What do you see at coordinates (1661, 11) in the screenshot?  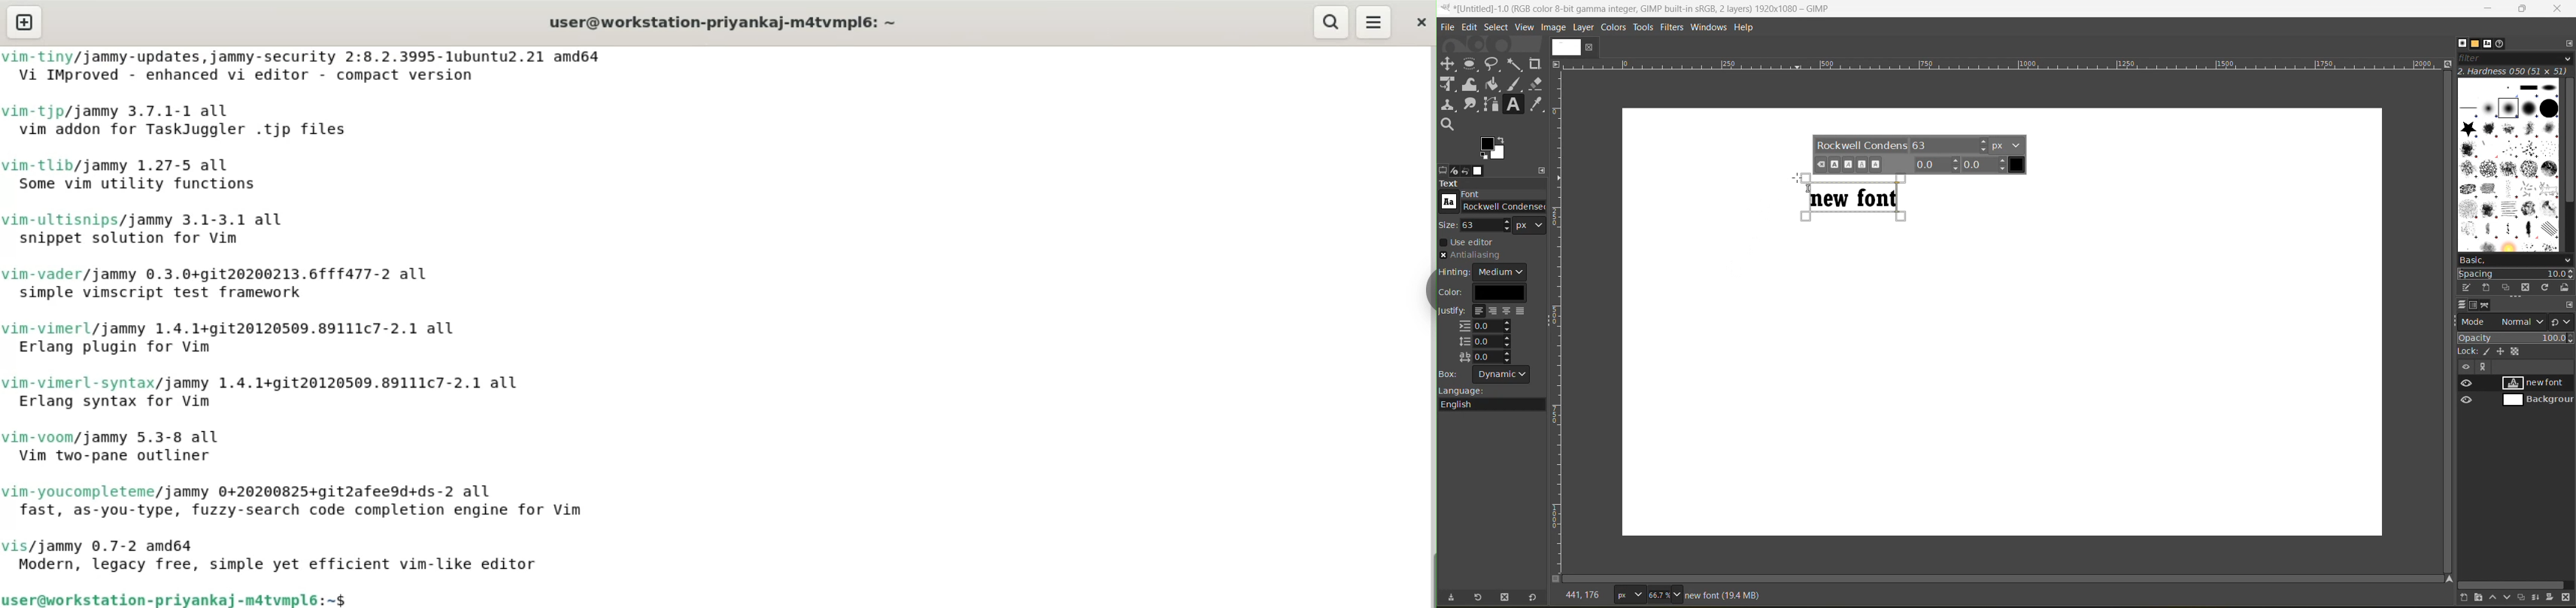 I see `file name and app title` at bounding box center [1661, 11].